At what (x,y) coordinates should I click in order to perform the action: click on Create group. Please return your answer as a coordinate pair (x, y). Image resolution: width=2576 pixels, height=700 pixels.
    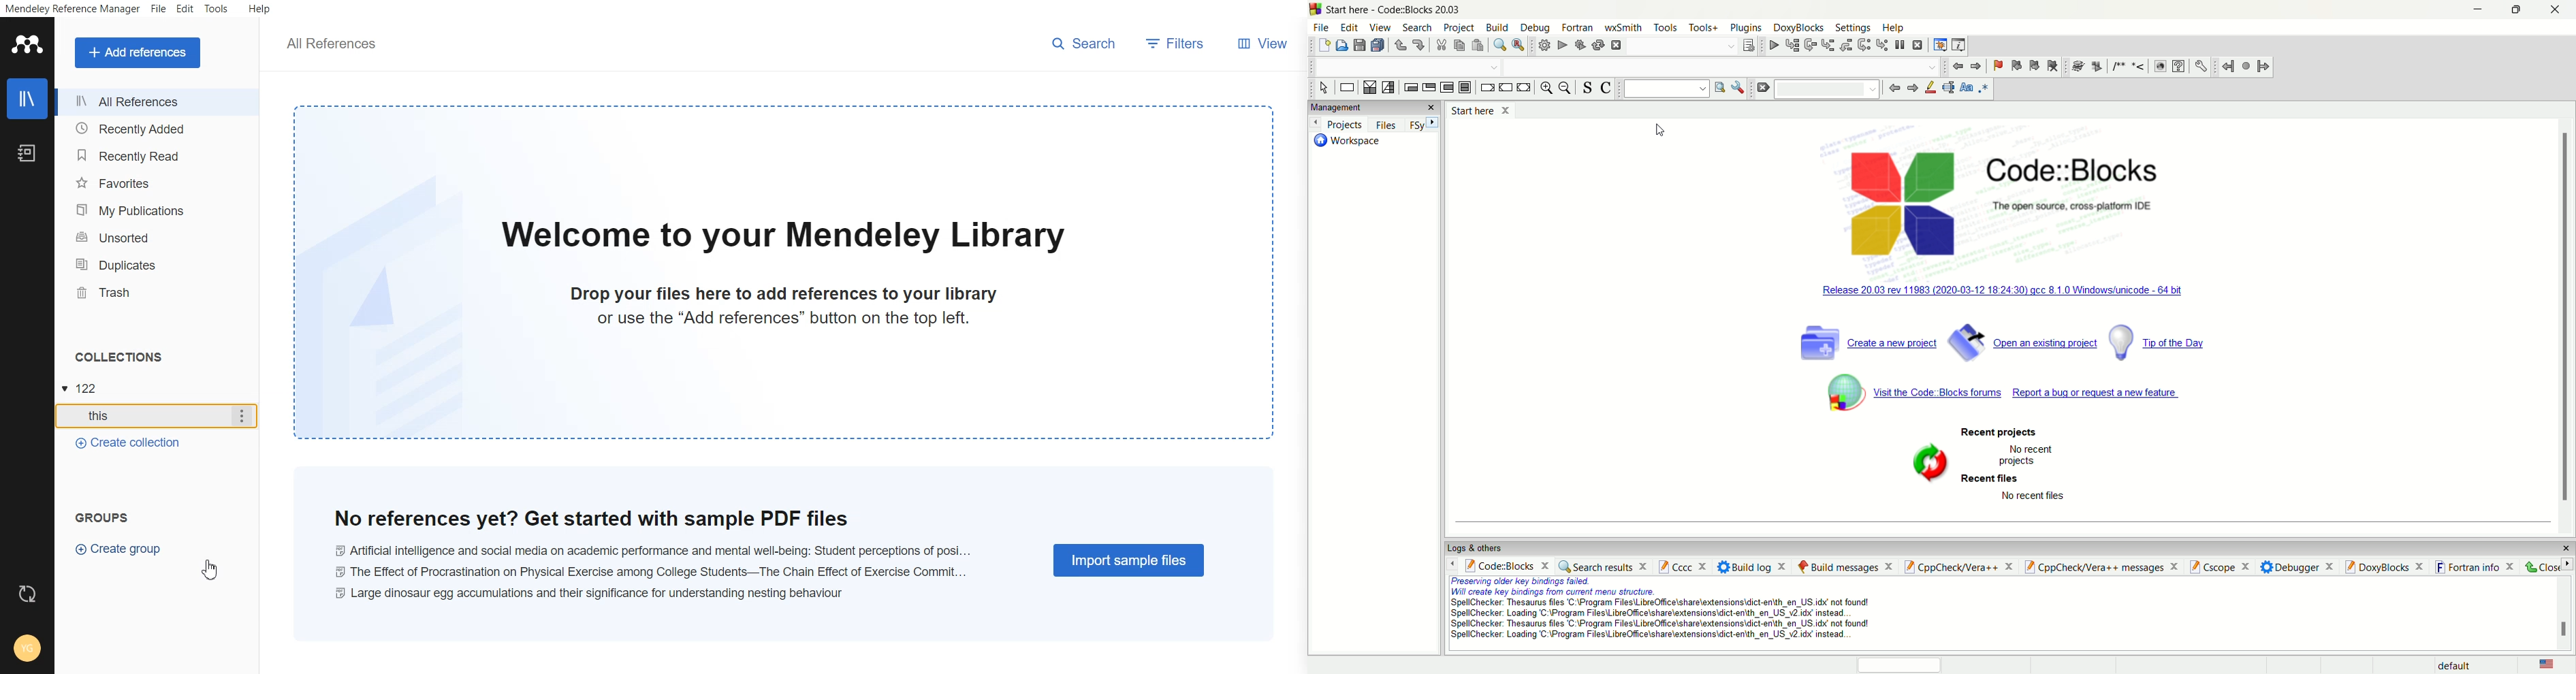
    Looking at the image, I should click on (118, 549).